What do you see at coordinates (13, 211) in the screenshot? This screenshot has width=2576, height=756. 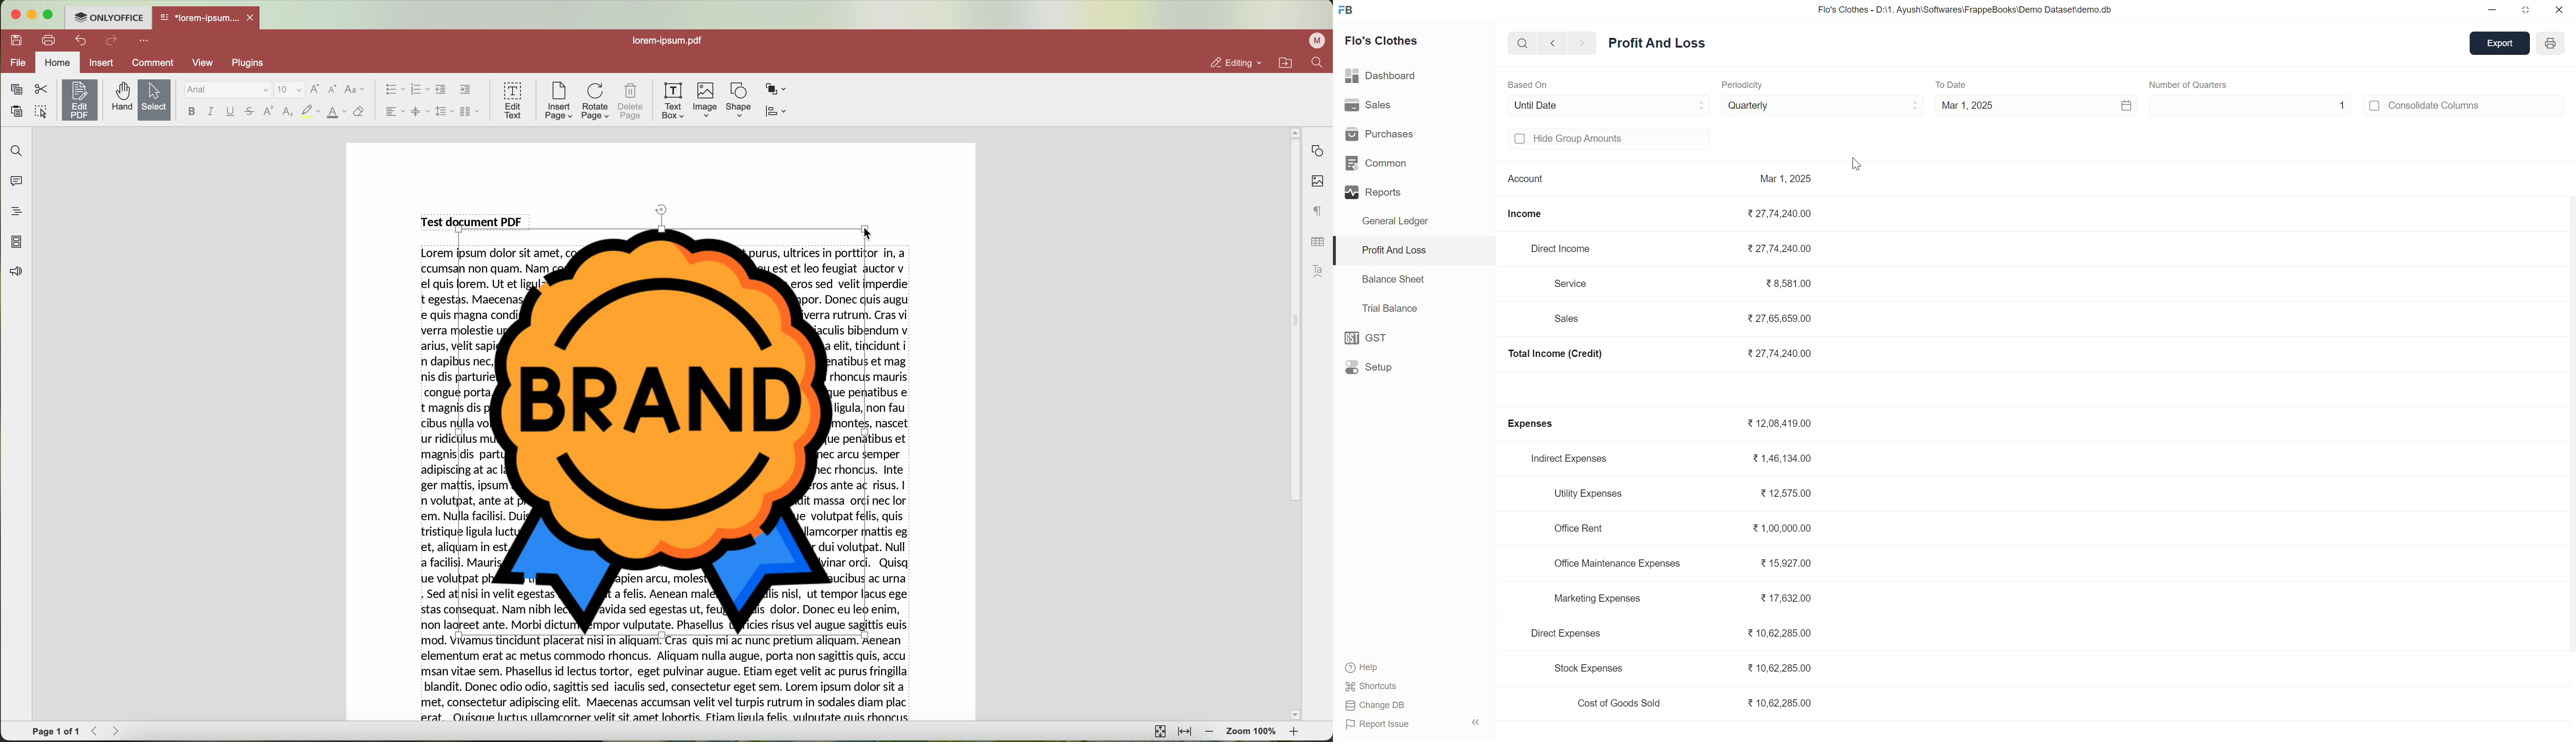 I see `headings` at bounding box center [13, 211].